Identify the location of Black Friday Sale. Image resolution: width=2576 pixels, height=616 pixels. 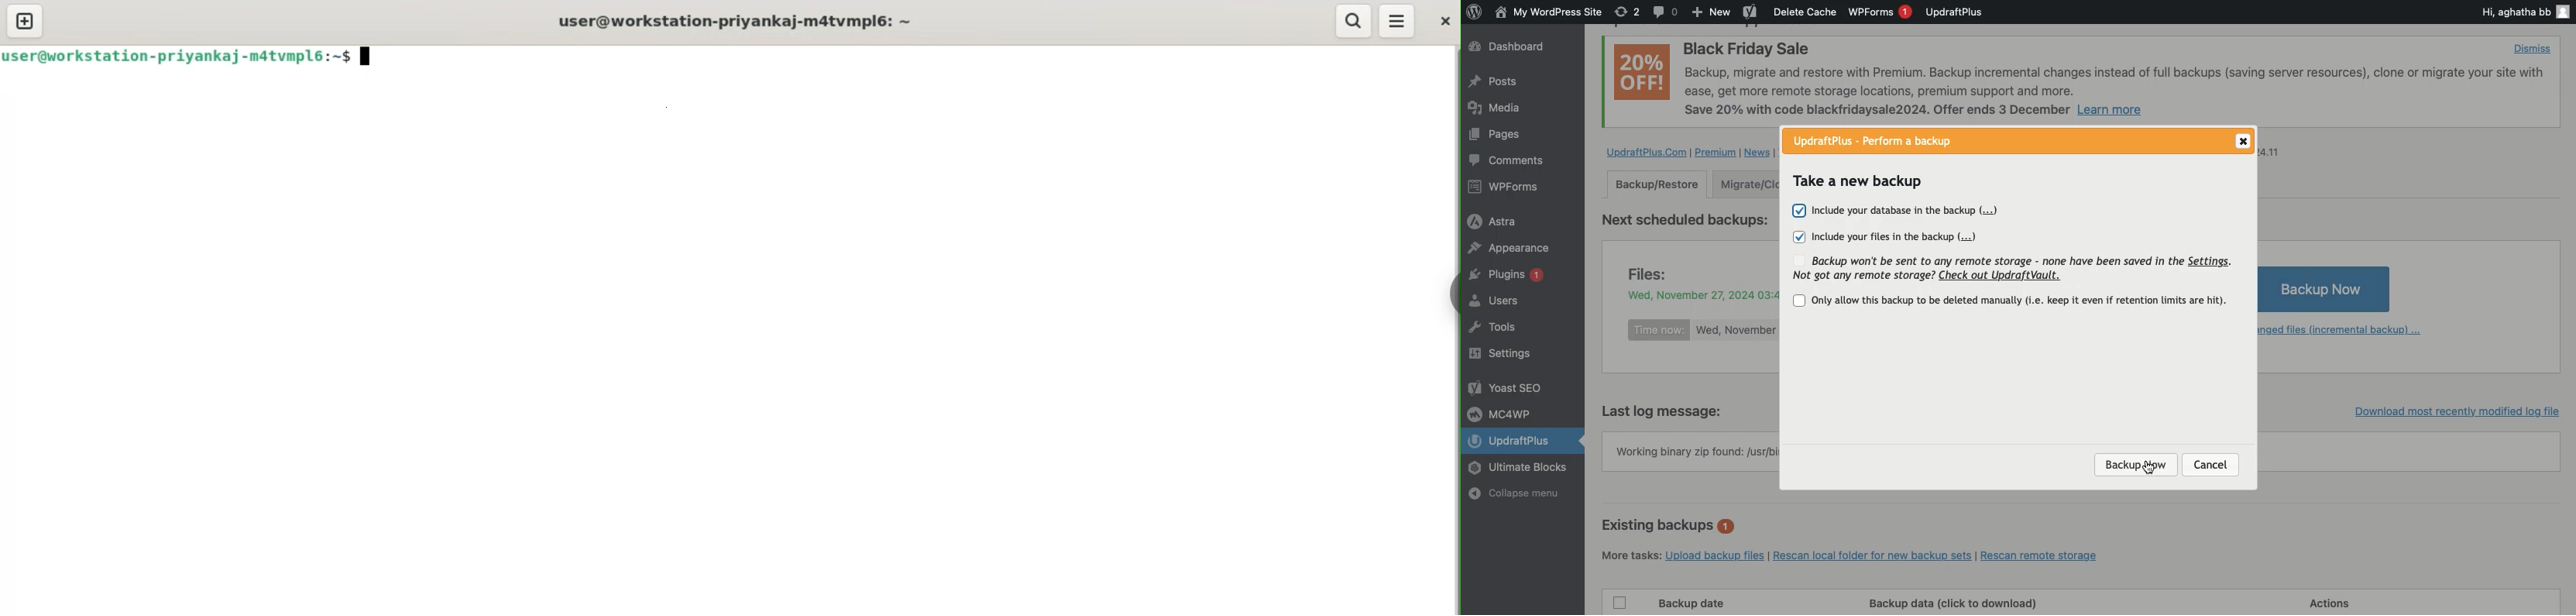
(1748, 50).